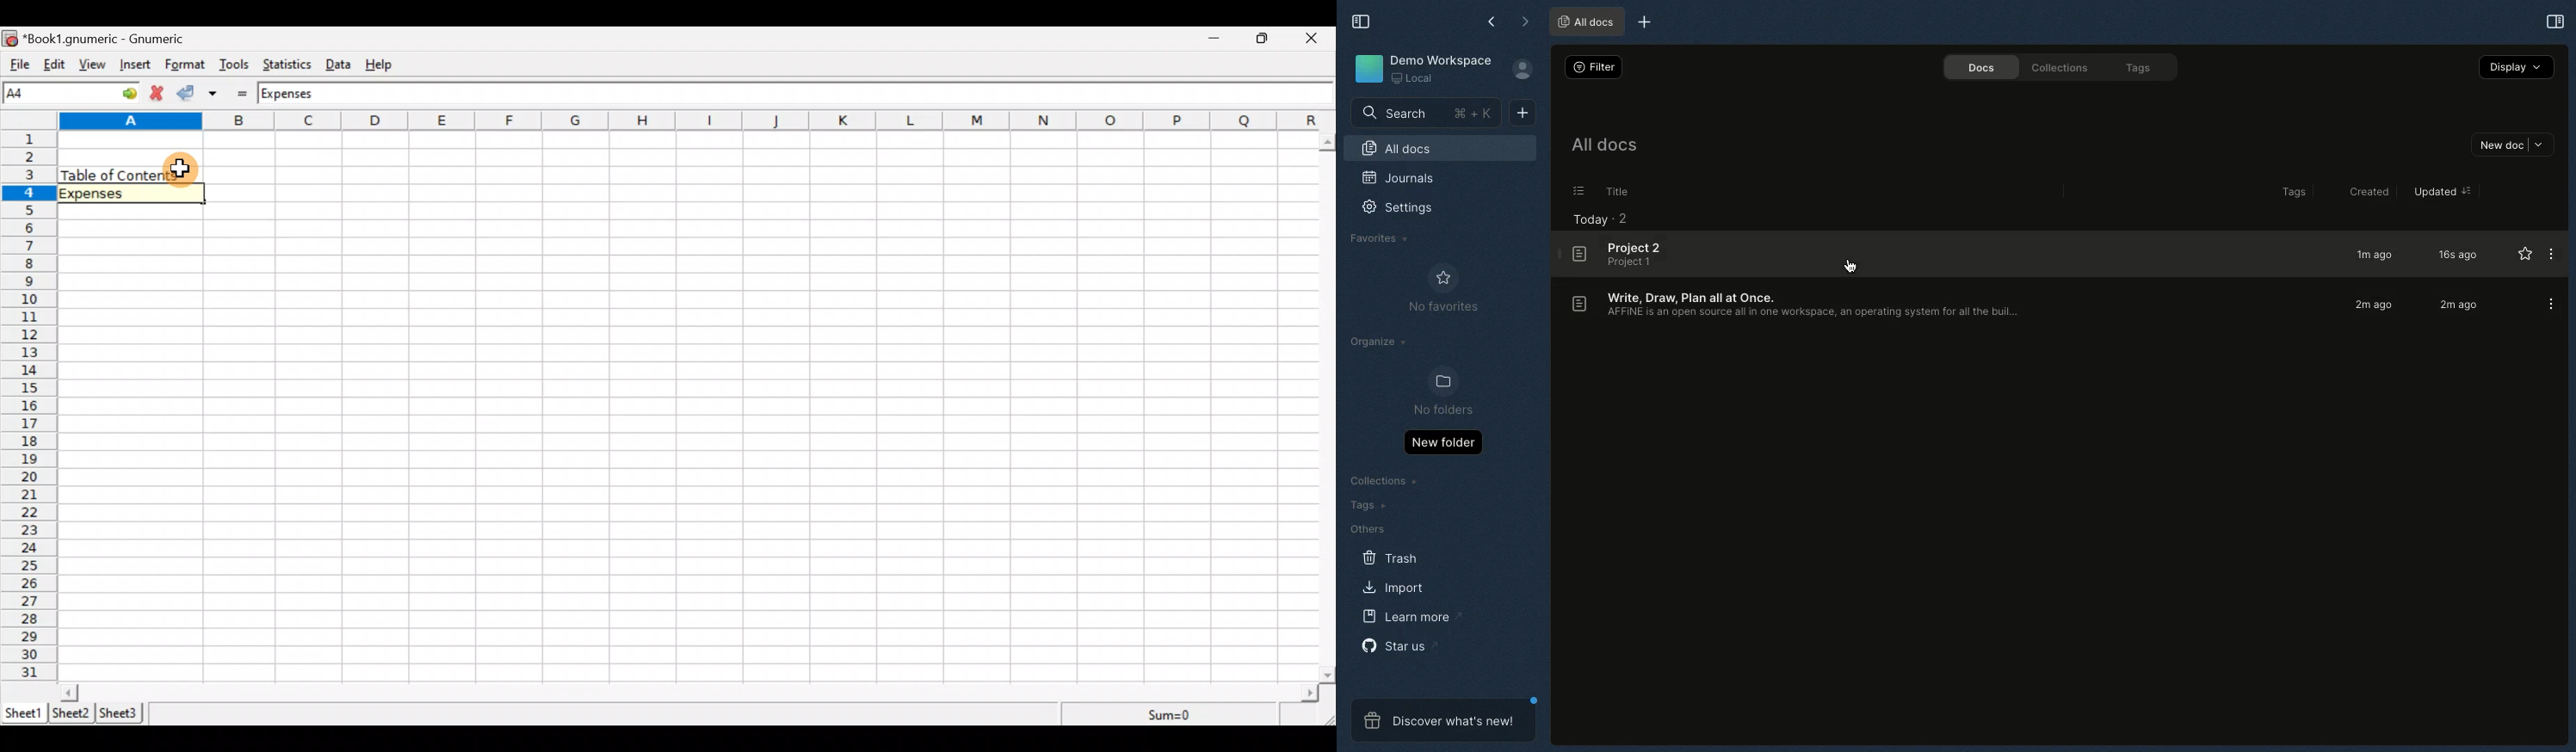 This screenshot has width=2576, height=756. What do you see at coordinates (1573, 191) in the screenshot?
I see `options` at bounding box center [1573, 191].